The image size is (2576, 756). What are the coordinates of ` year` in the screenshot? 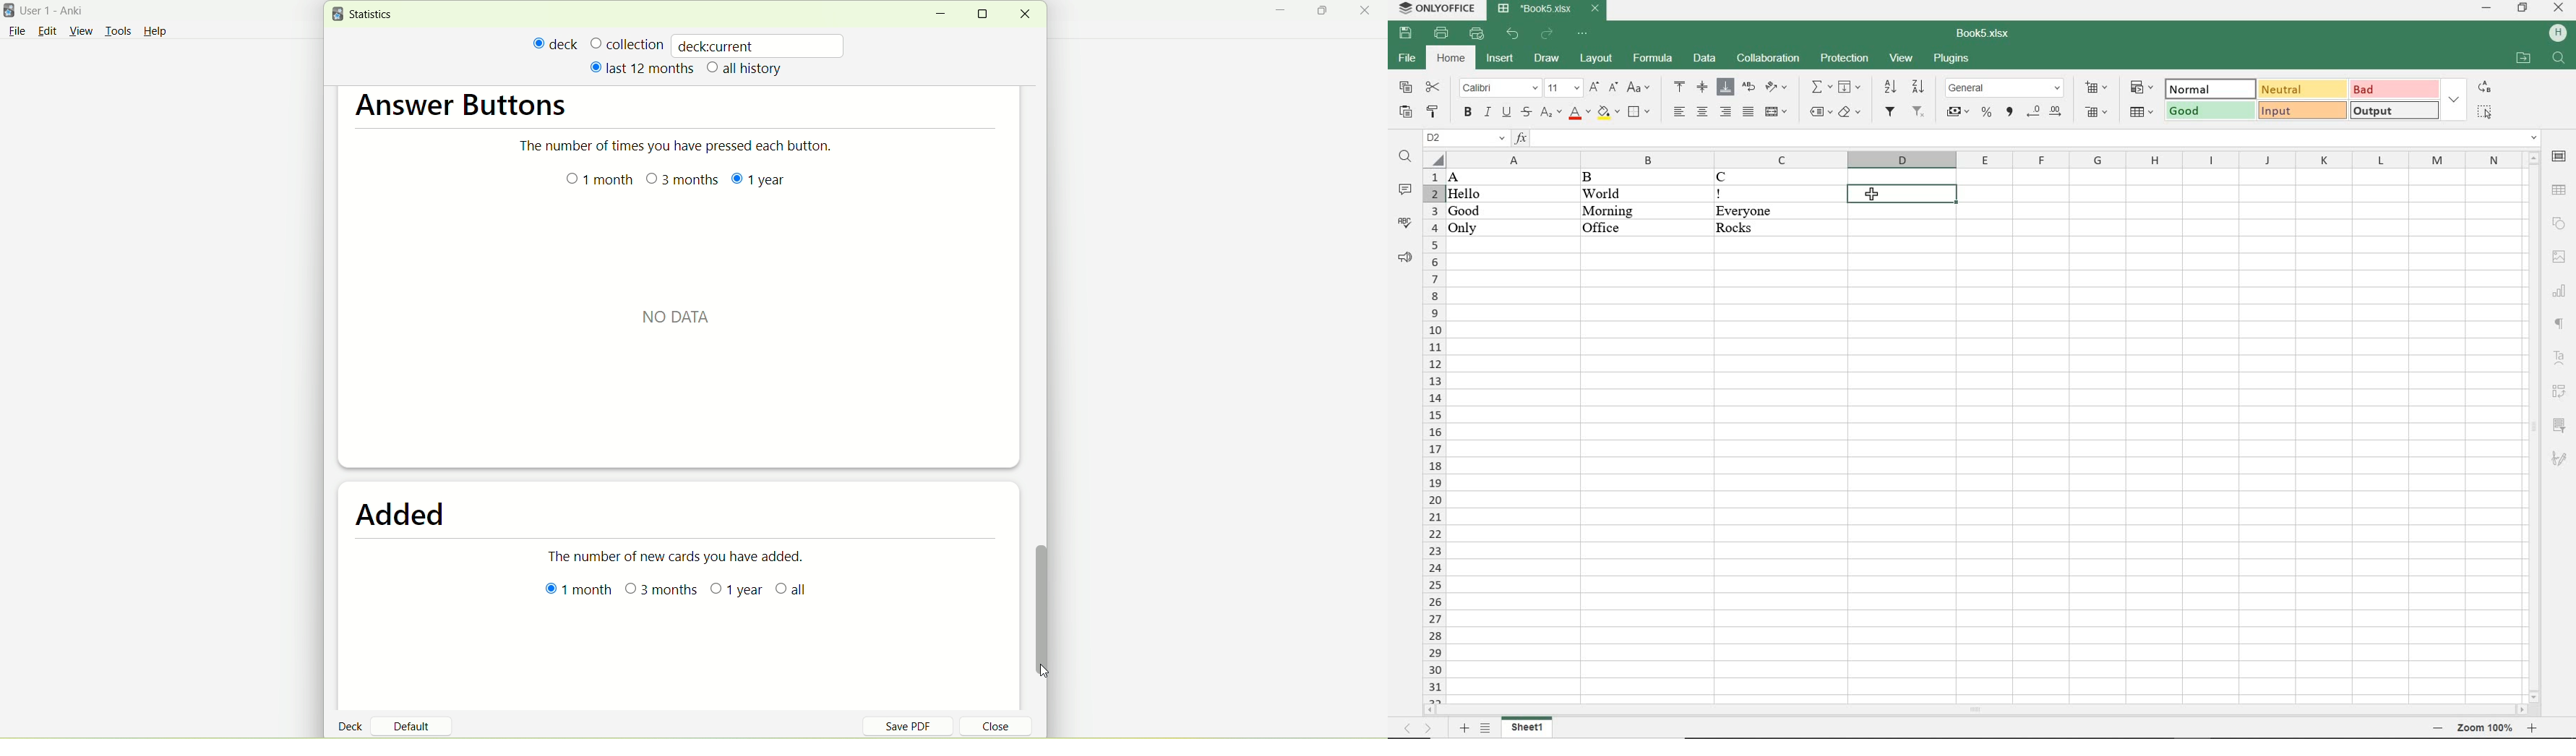 It's located at (731, 592).